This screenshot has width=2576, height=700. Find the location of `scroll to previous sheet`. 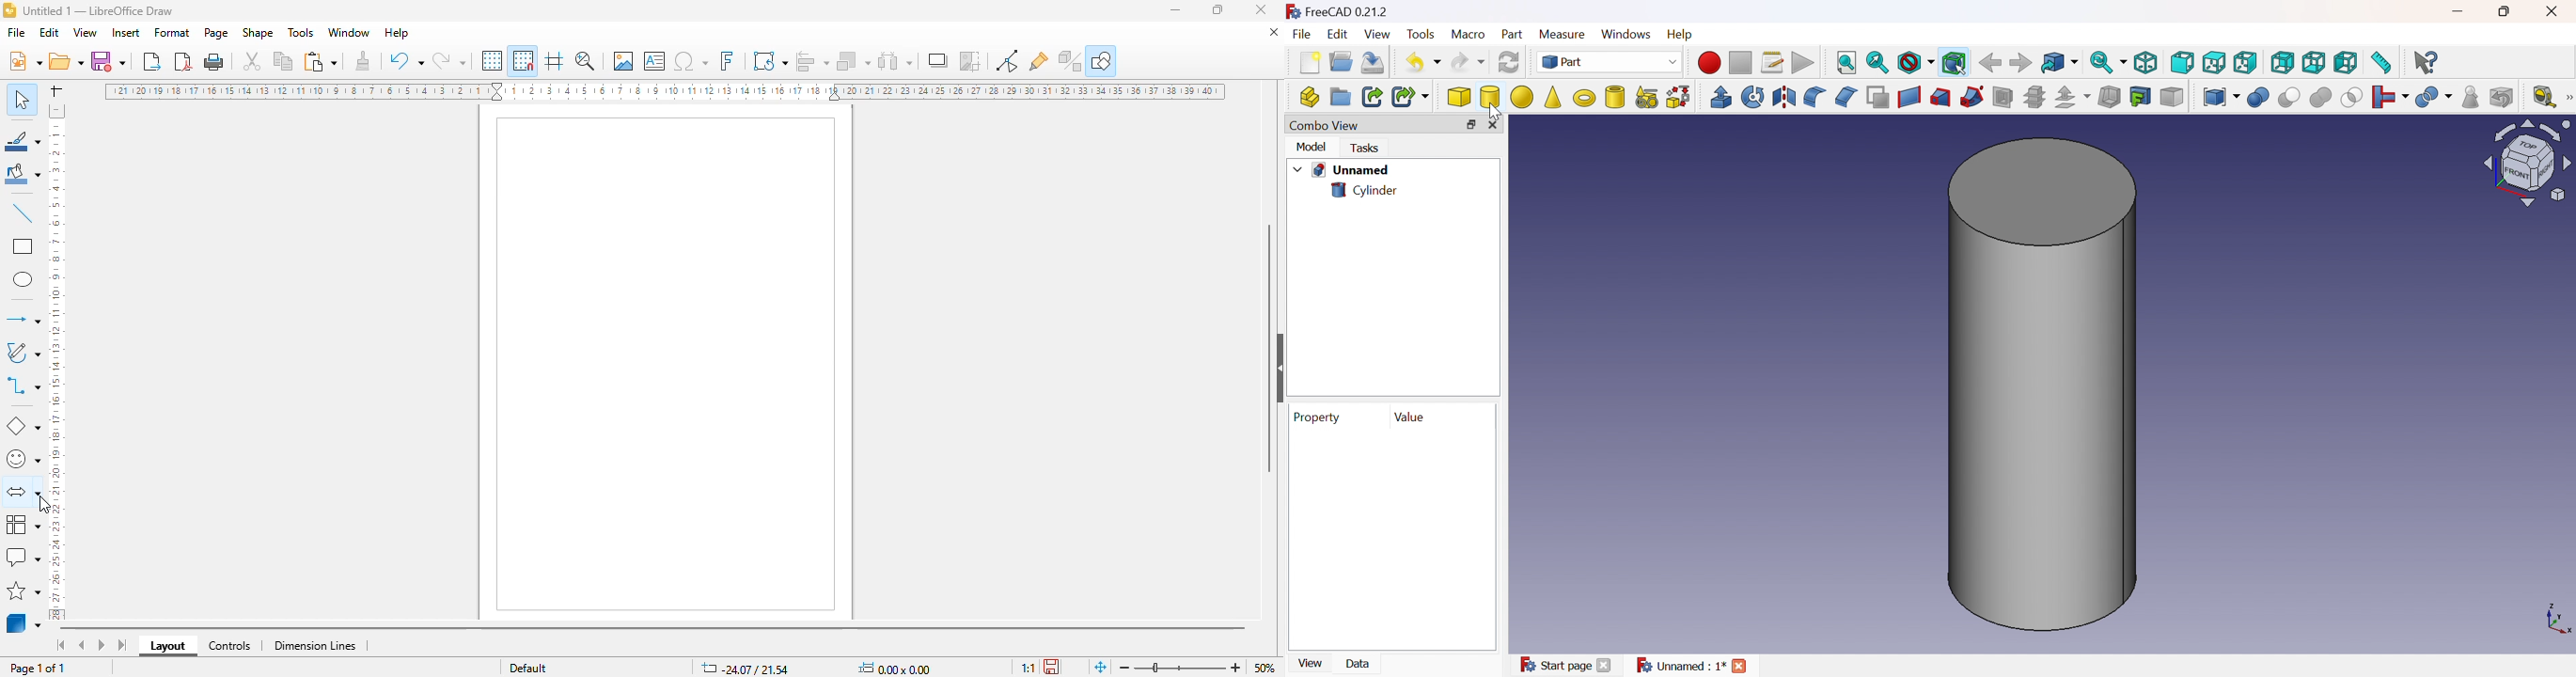

scroll to previous sheet is located at coordinates (82, 644).